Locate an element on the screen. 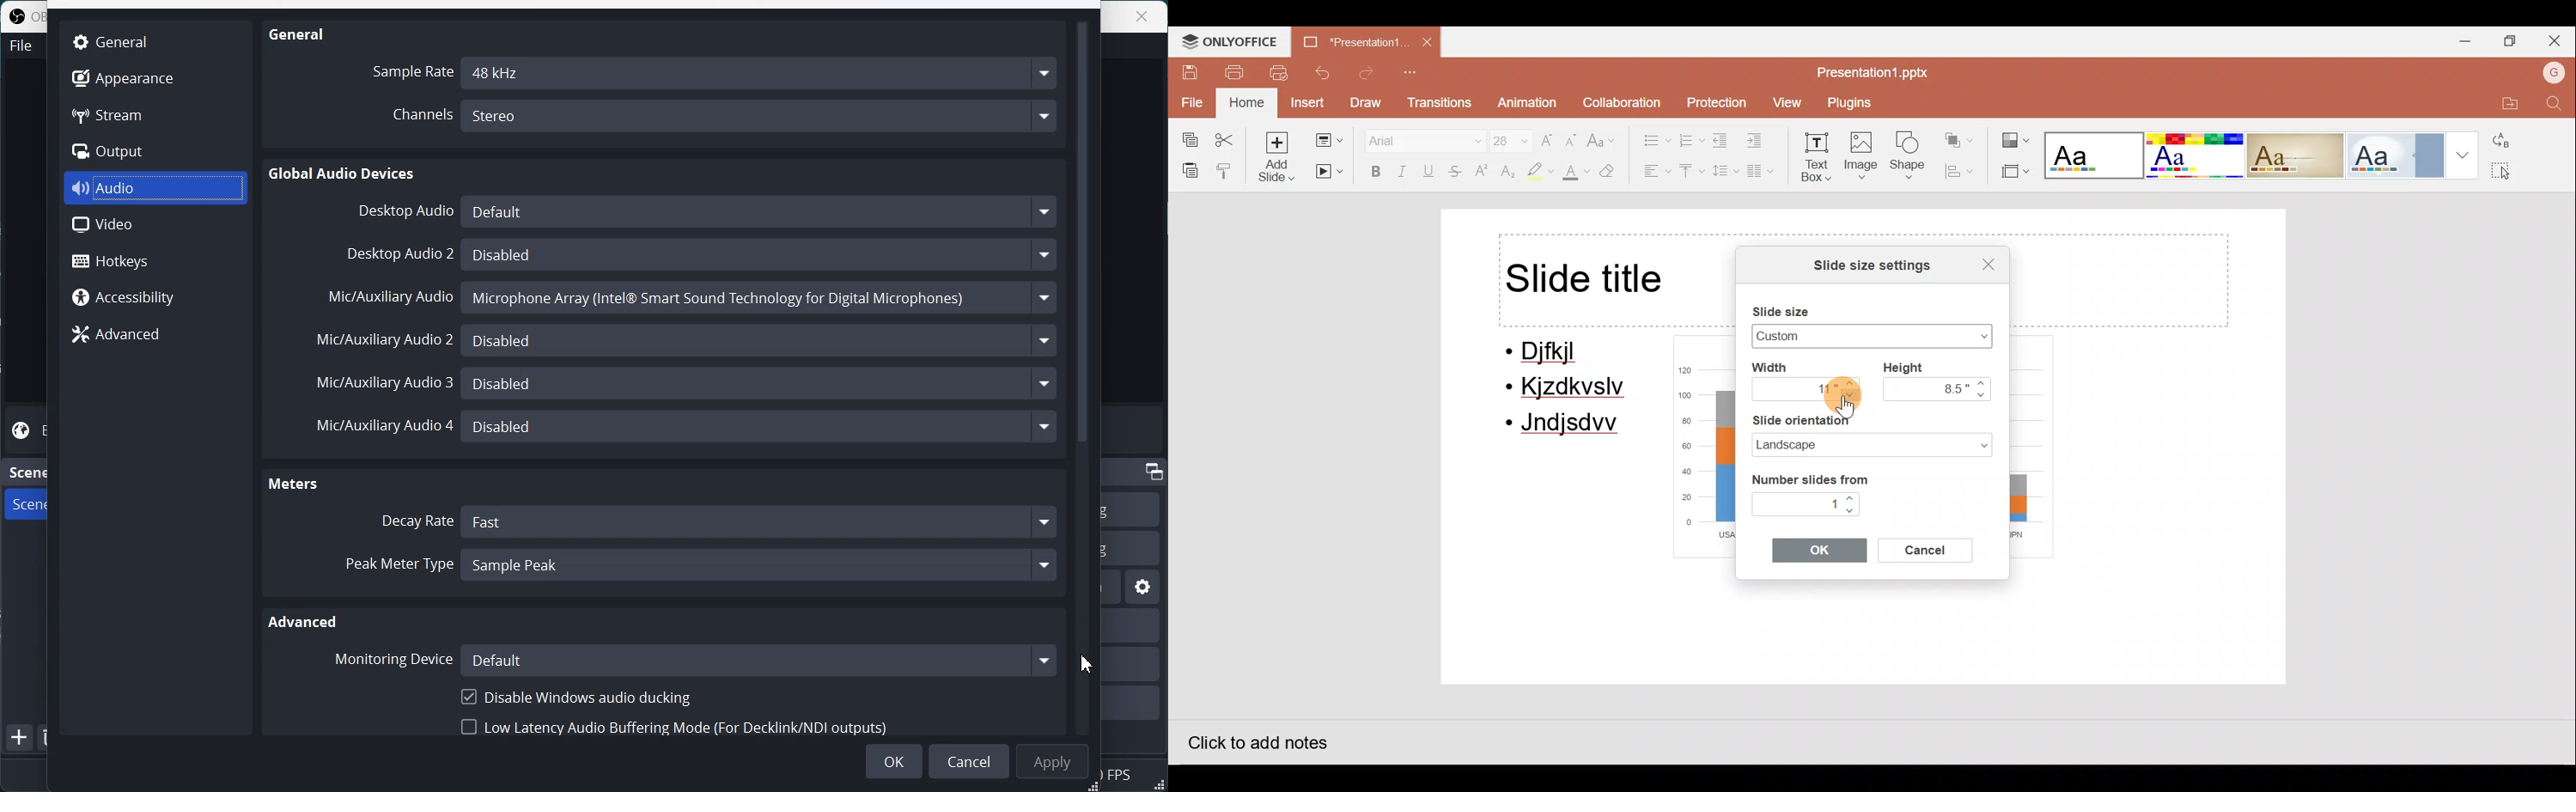 The image size is (2576, 812). Maximize is located at coordinates (2512, 41).